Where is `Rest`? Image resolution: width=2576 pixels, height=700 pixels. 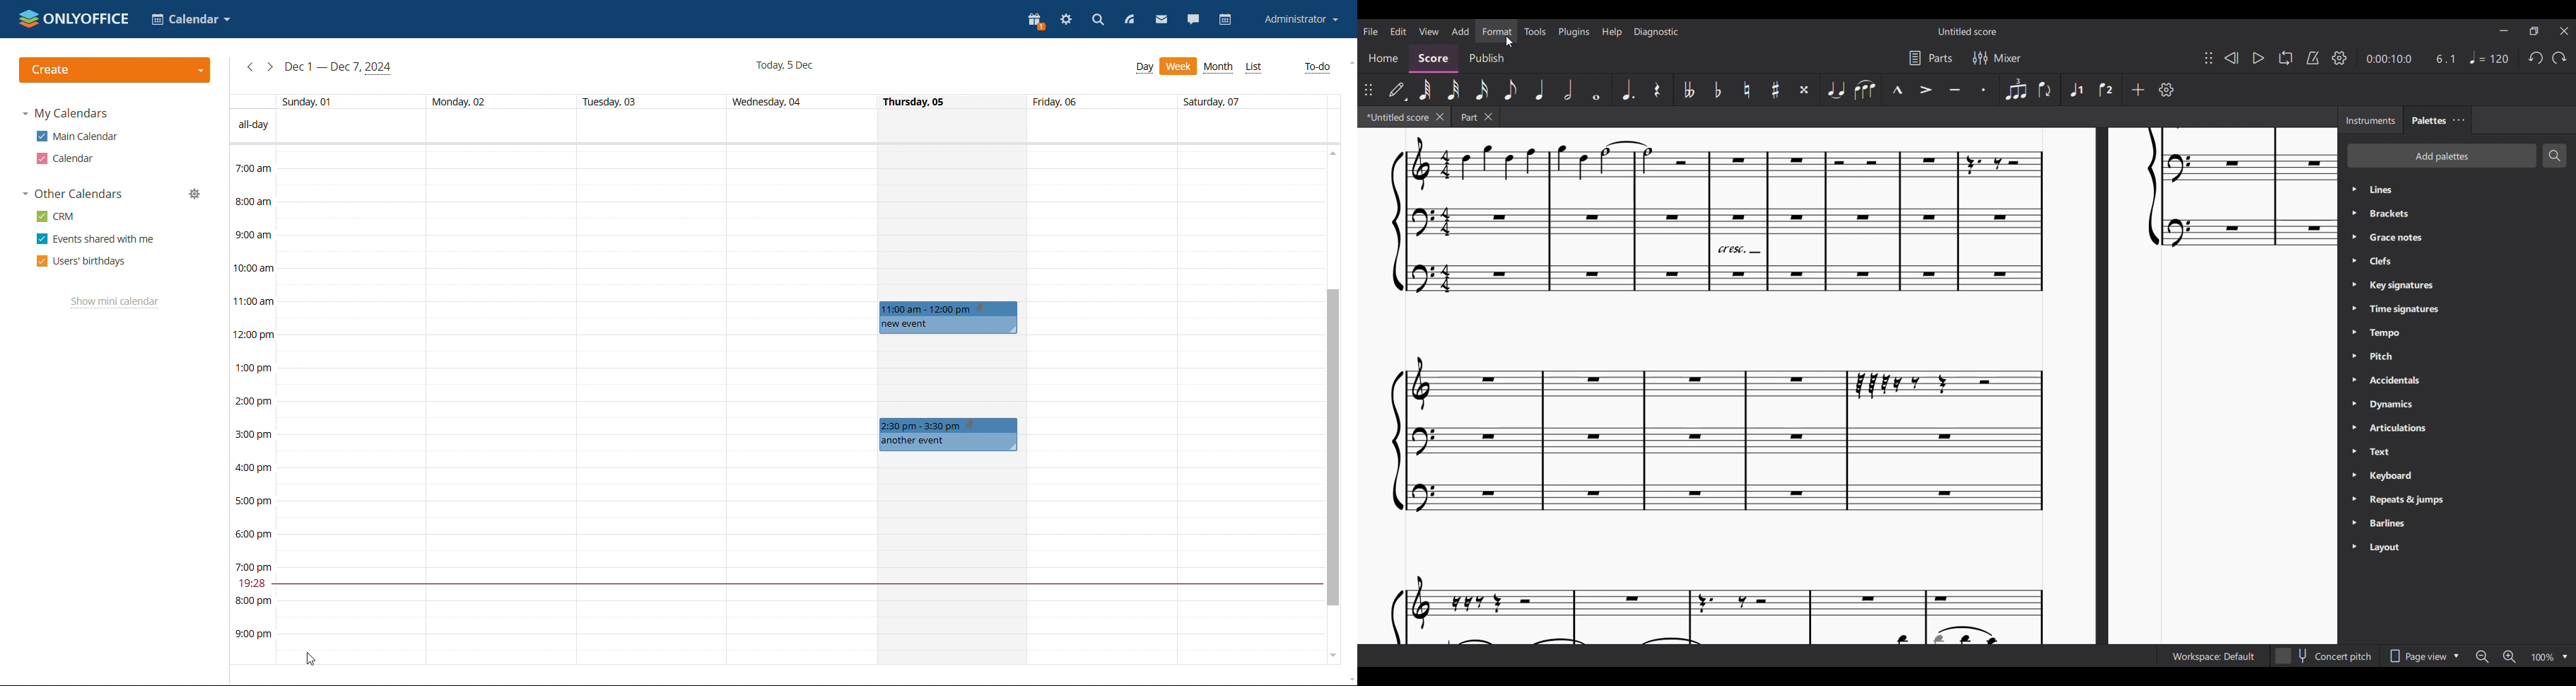
Rest is located at coordinates (1658, 90).